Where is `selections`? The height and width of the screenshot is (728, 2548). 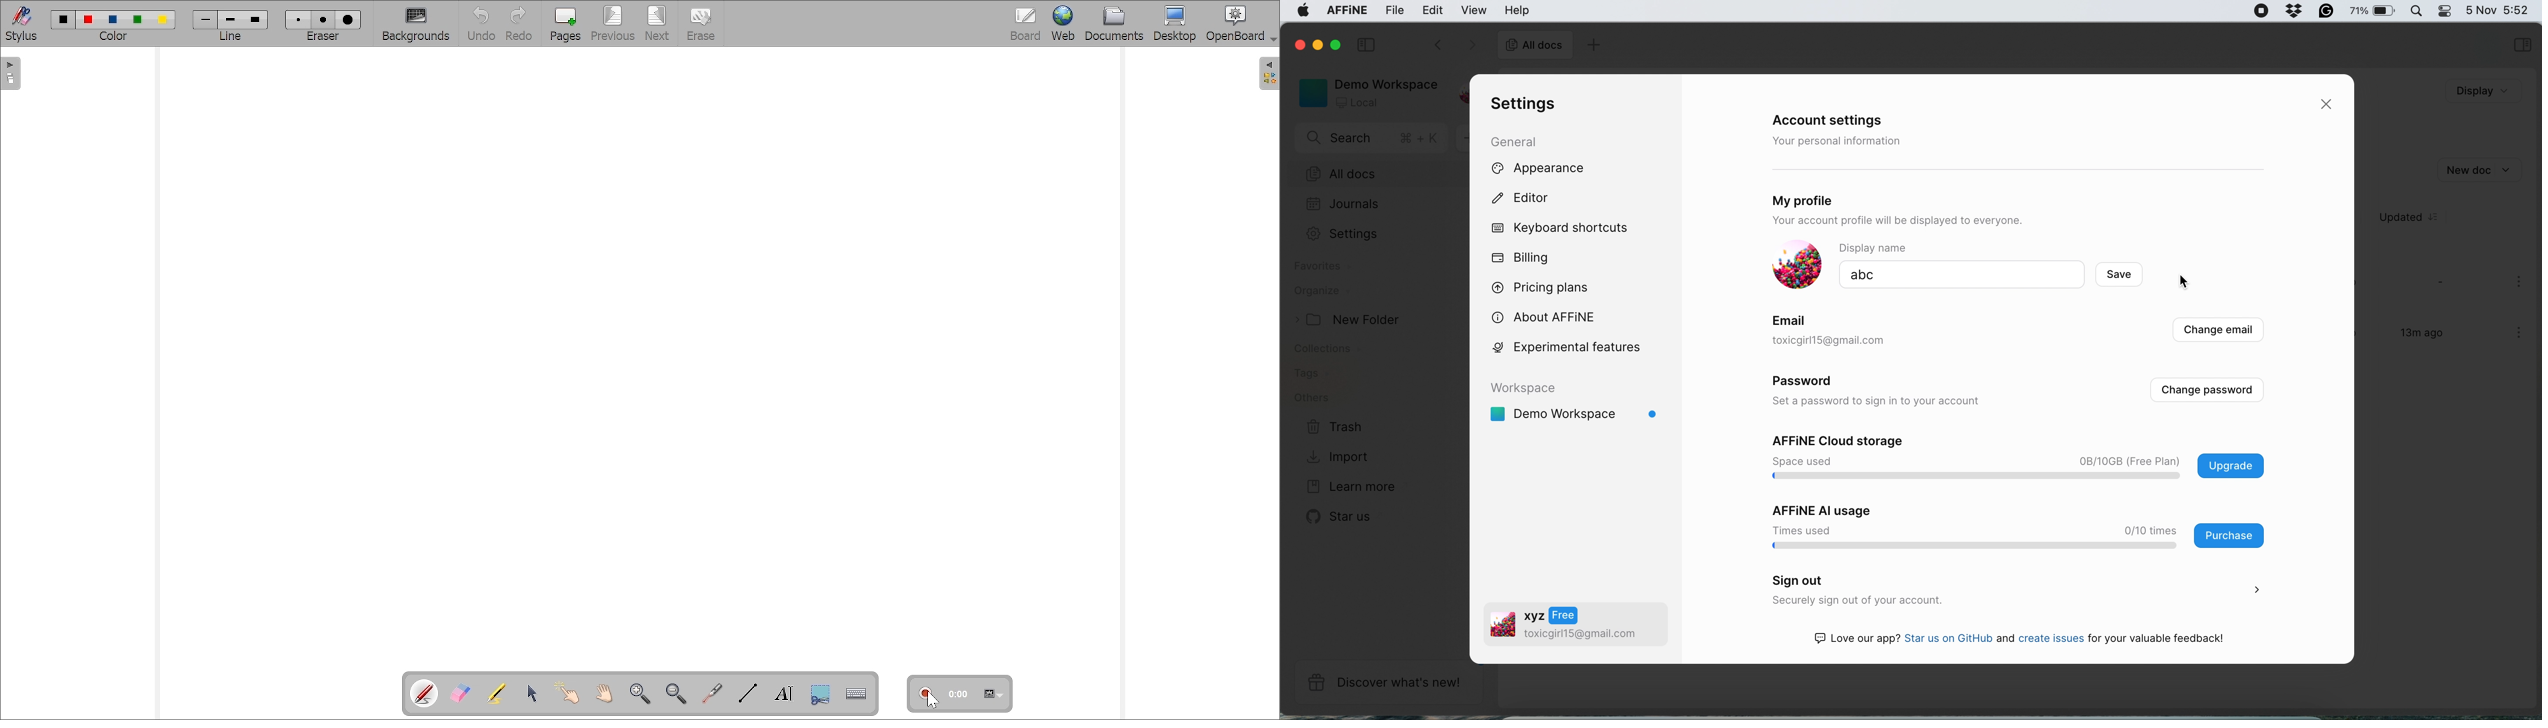
selections is located at coordinates (2522, 46).